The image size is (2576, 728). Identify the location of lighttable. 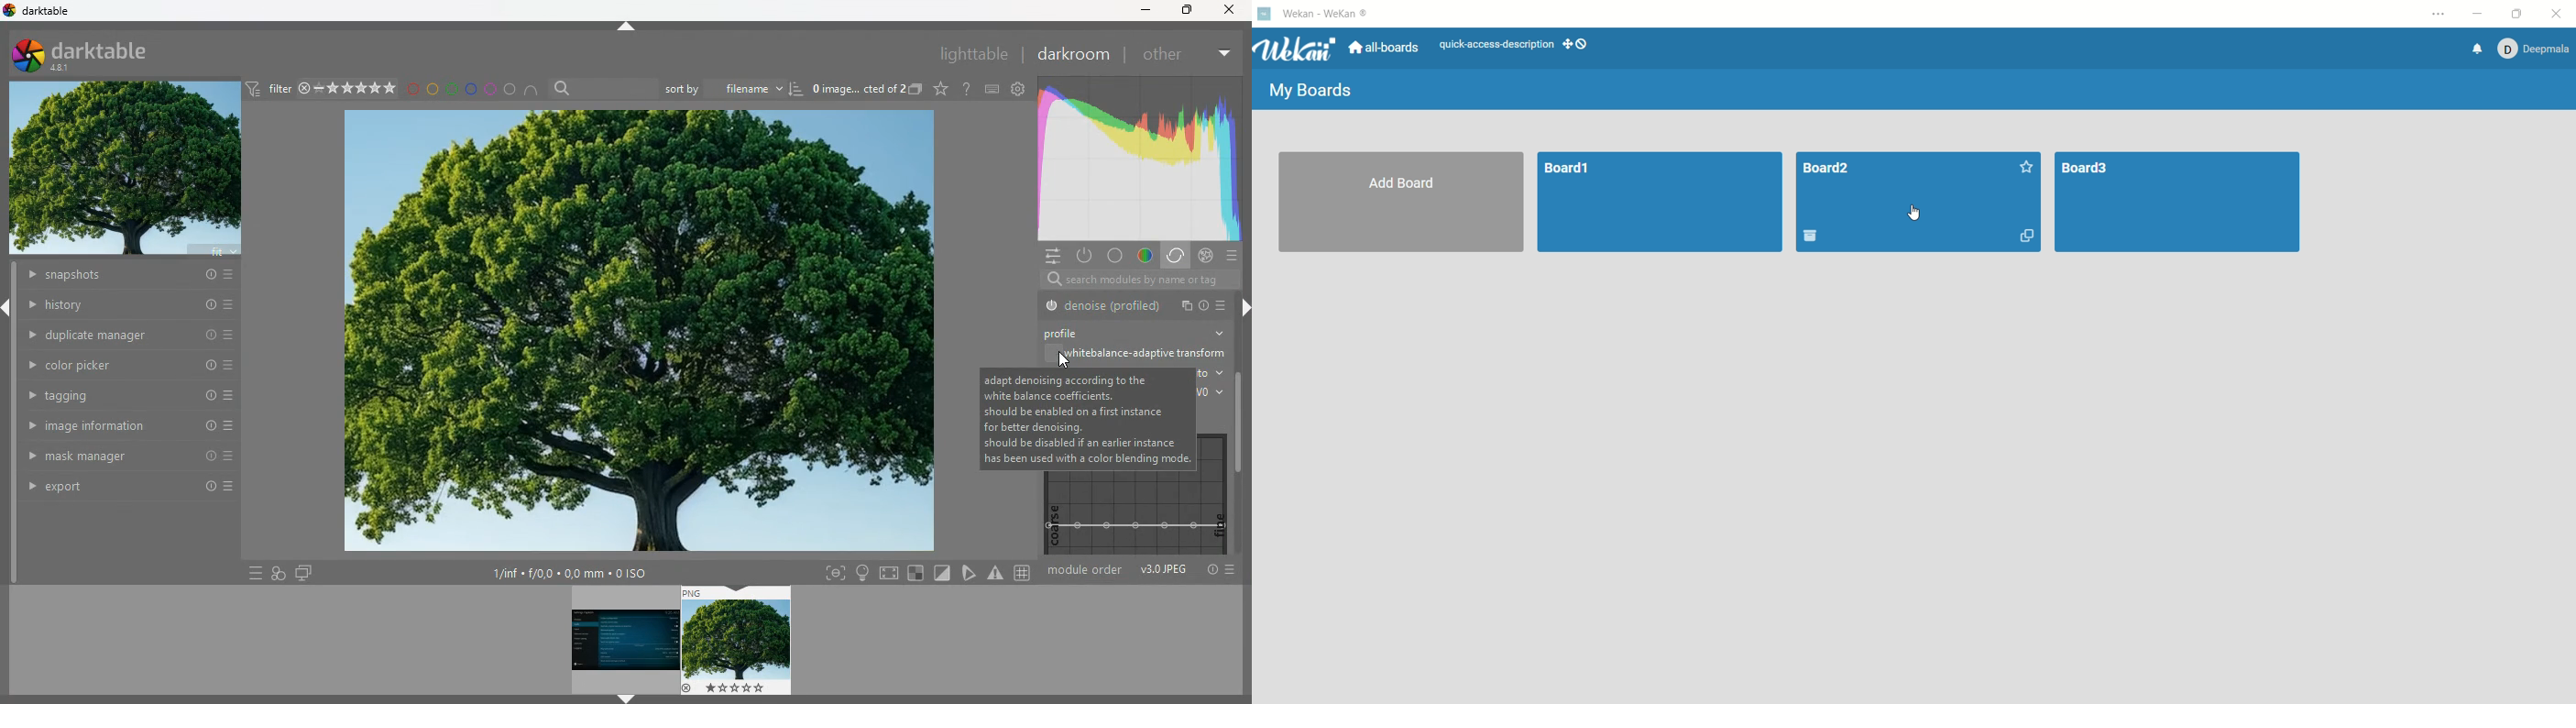
(973, 56).